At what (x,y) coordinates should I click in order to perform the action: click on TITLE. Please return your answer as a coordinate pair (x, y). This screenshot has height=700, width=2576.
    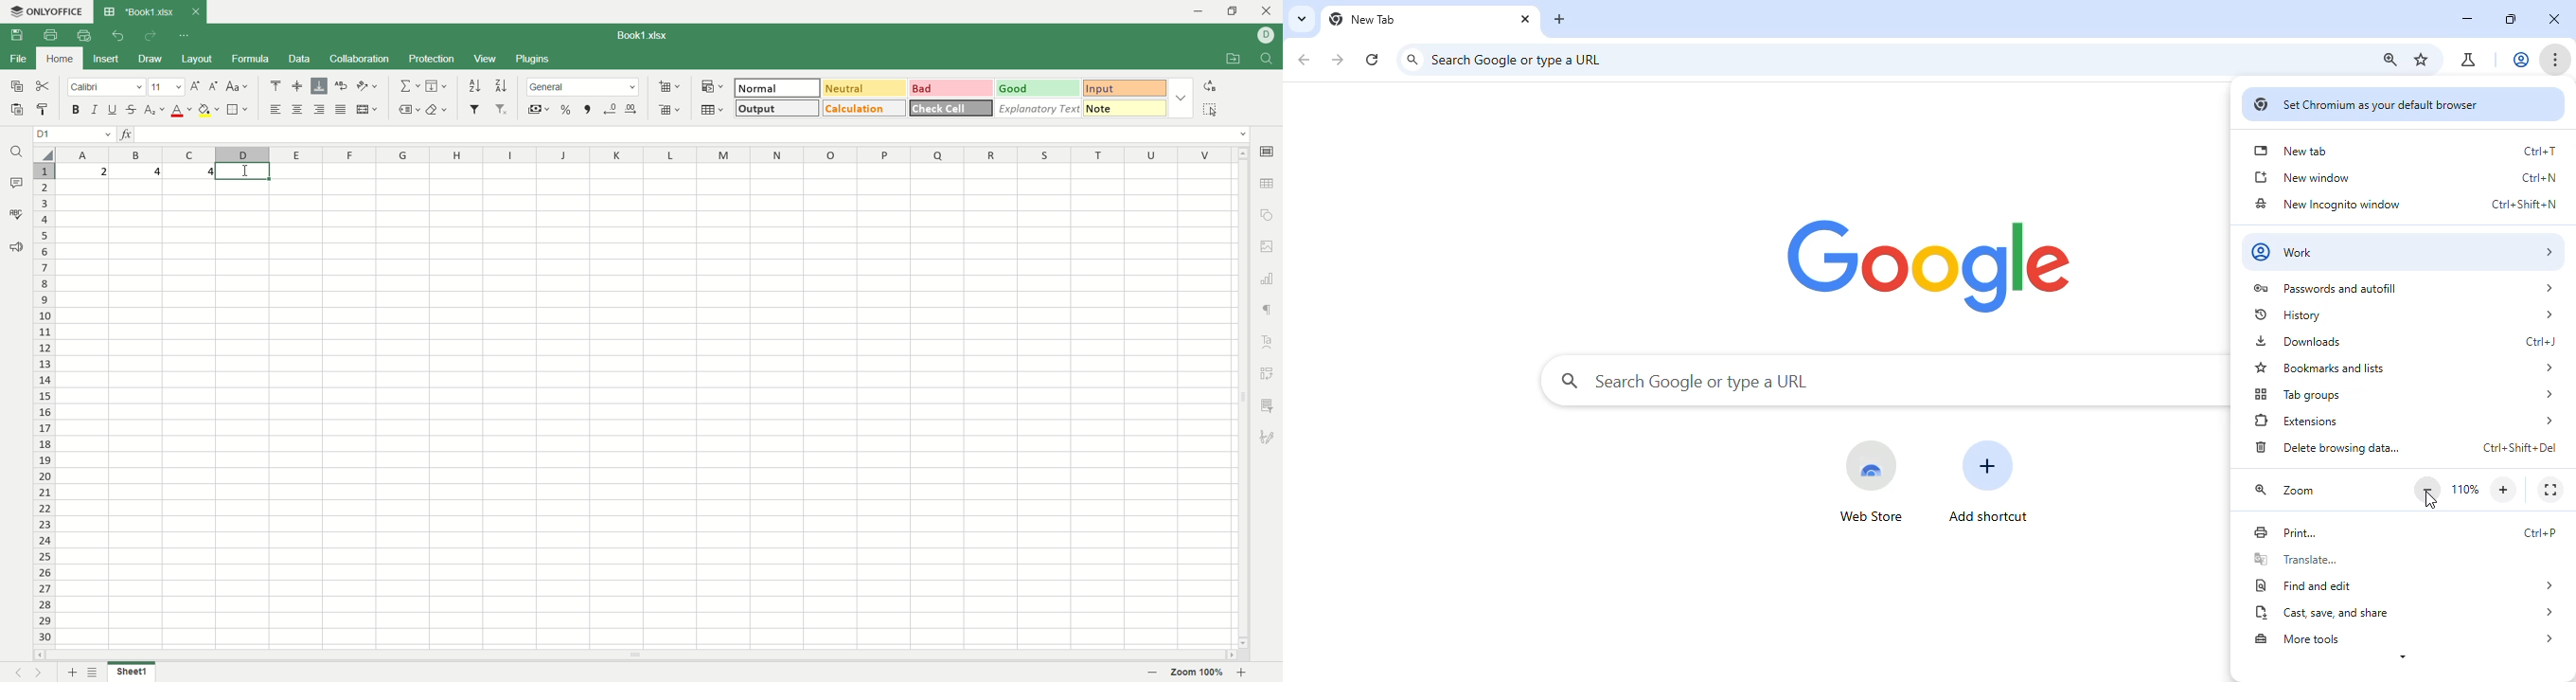
    Looking at the image, I should click on (644, 33).